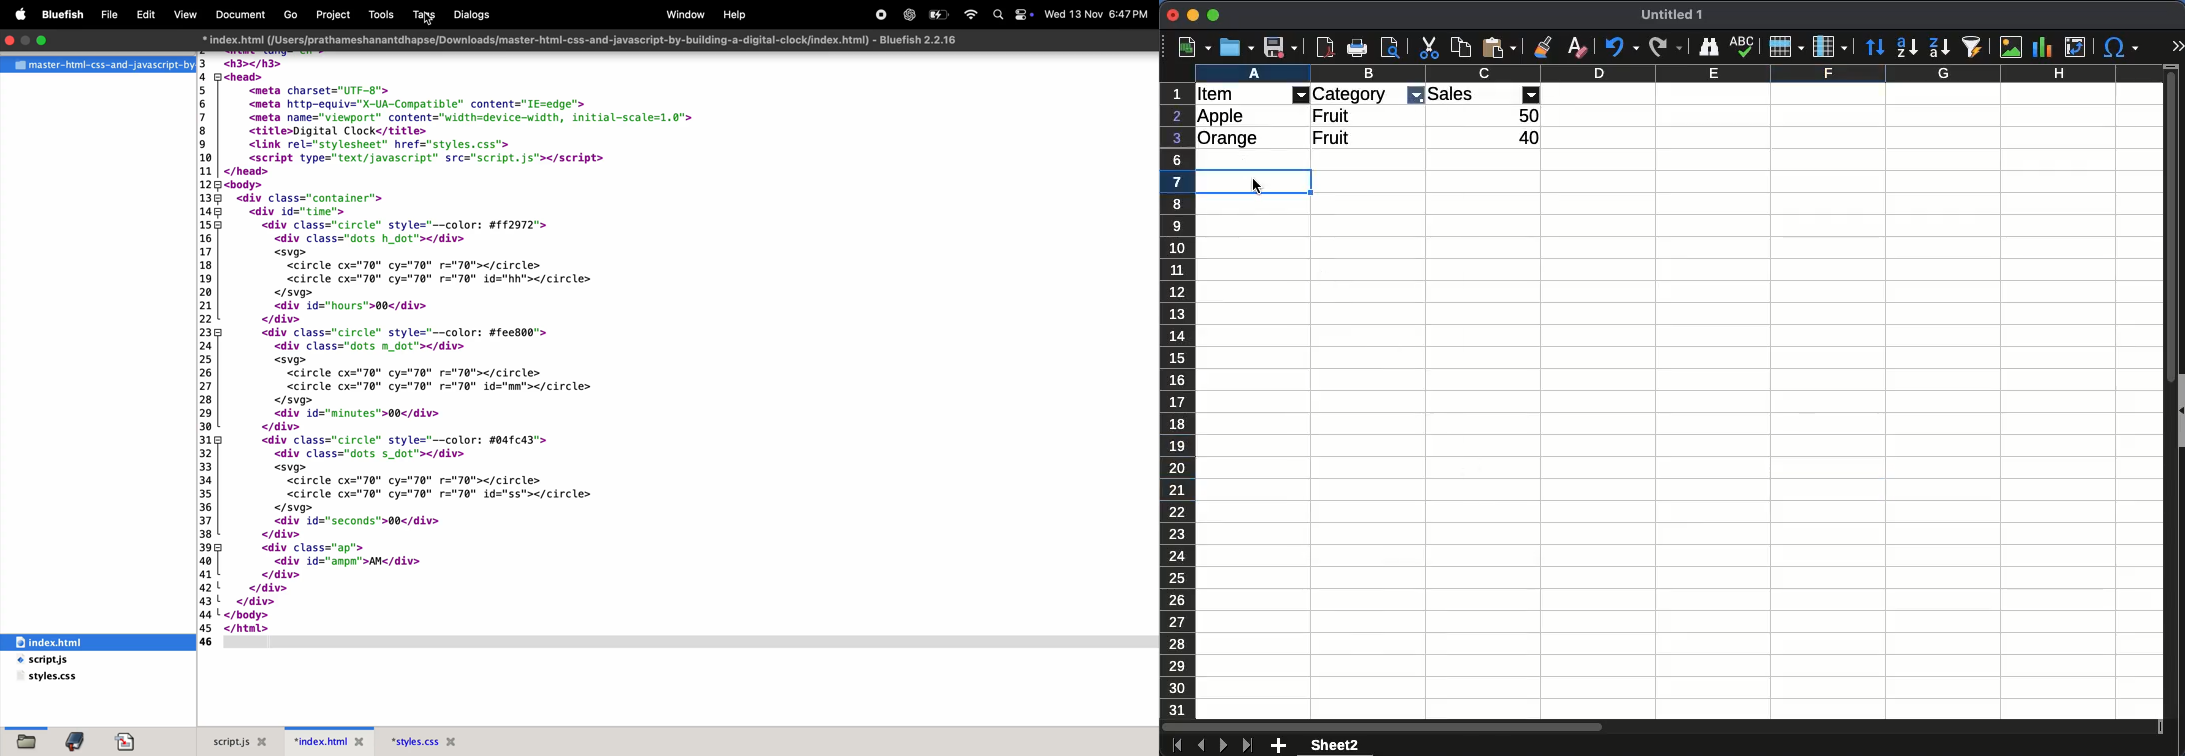 The image size is (2212, 756). I want to click on redo, so click(1665, 48).